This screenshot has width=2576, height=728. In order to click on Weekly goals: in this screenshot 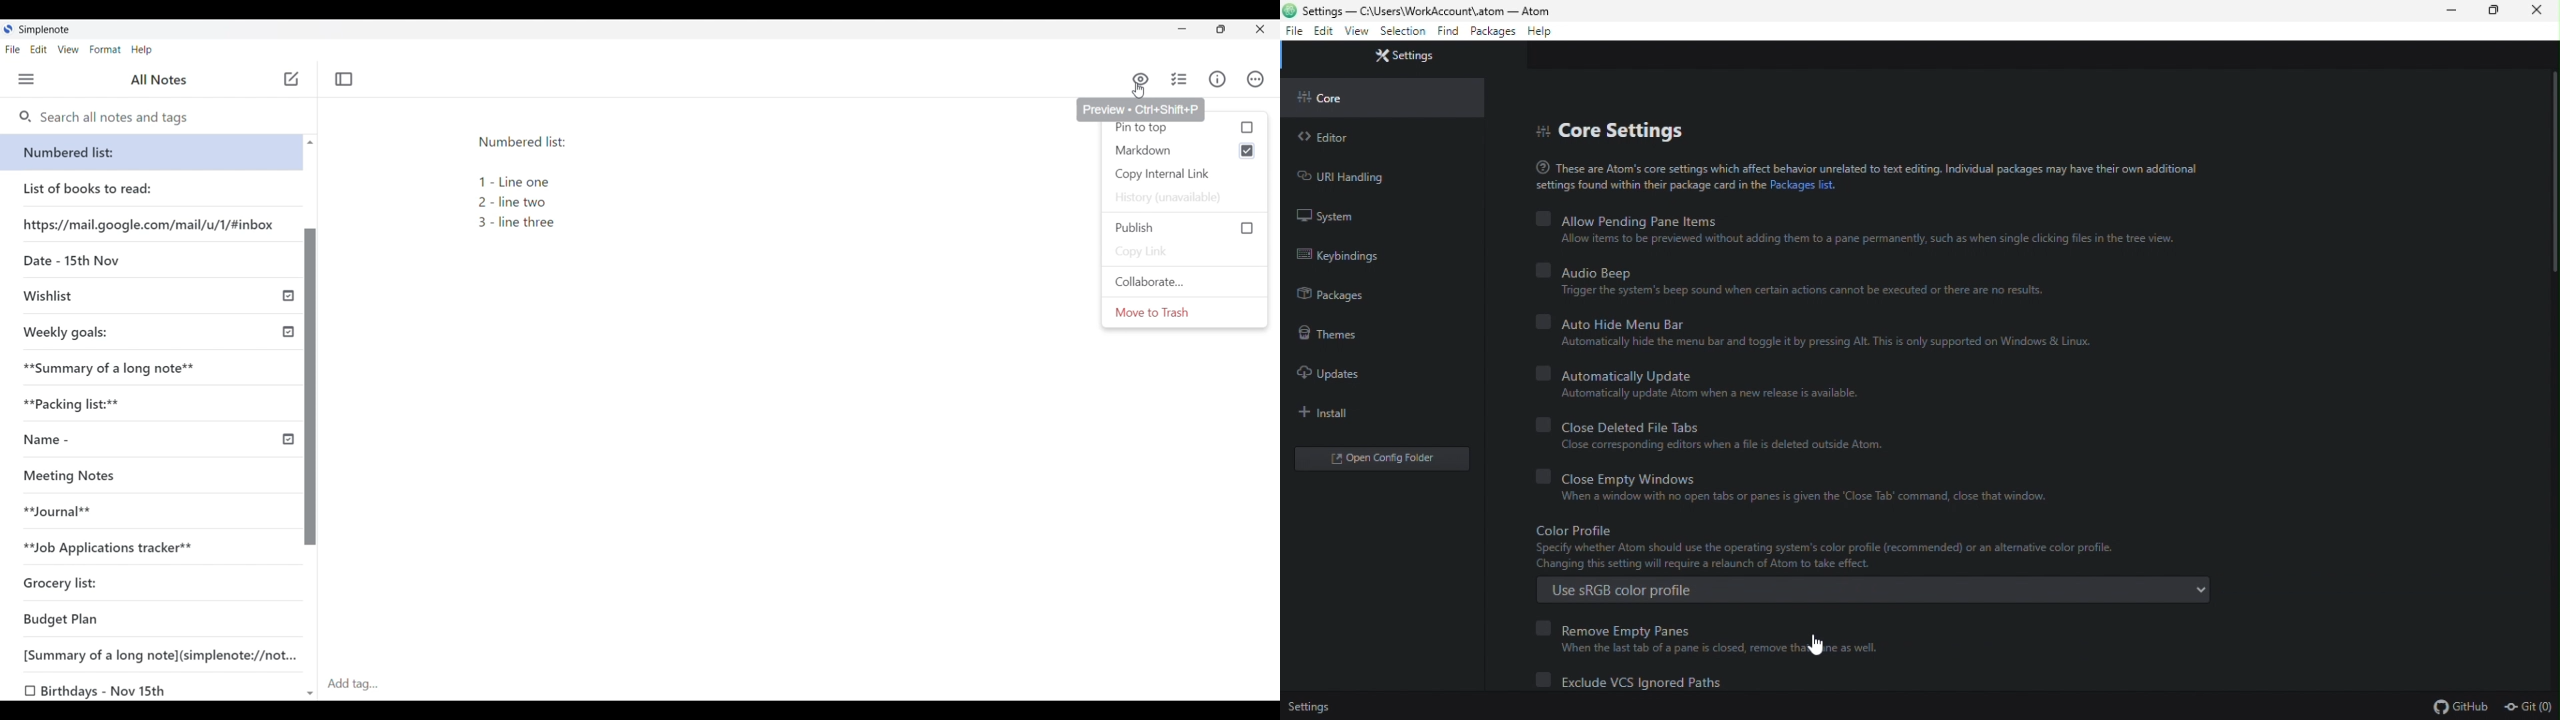, I will do `click(86, 335)`.